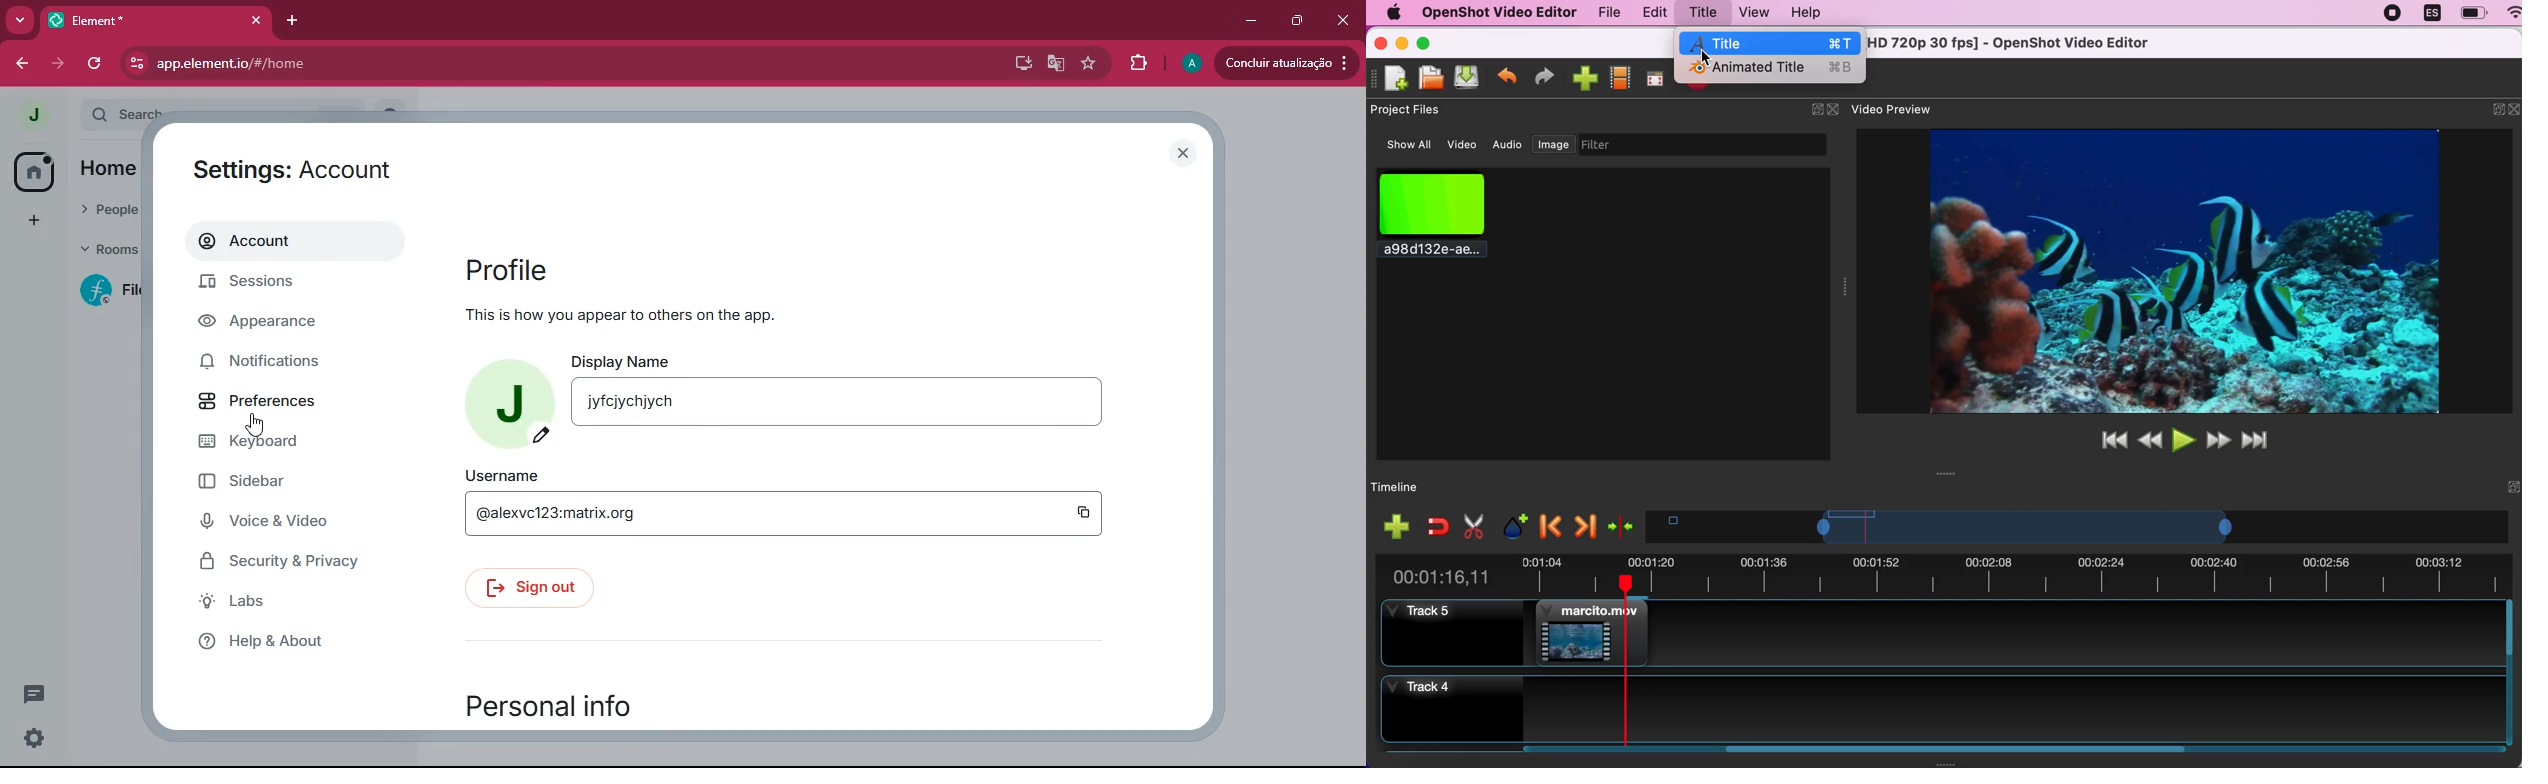 This screenshot has height=784, width=2548. I want to click on import file, so click(1585, 78).